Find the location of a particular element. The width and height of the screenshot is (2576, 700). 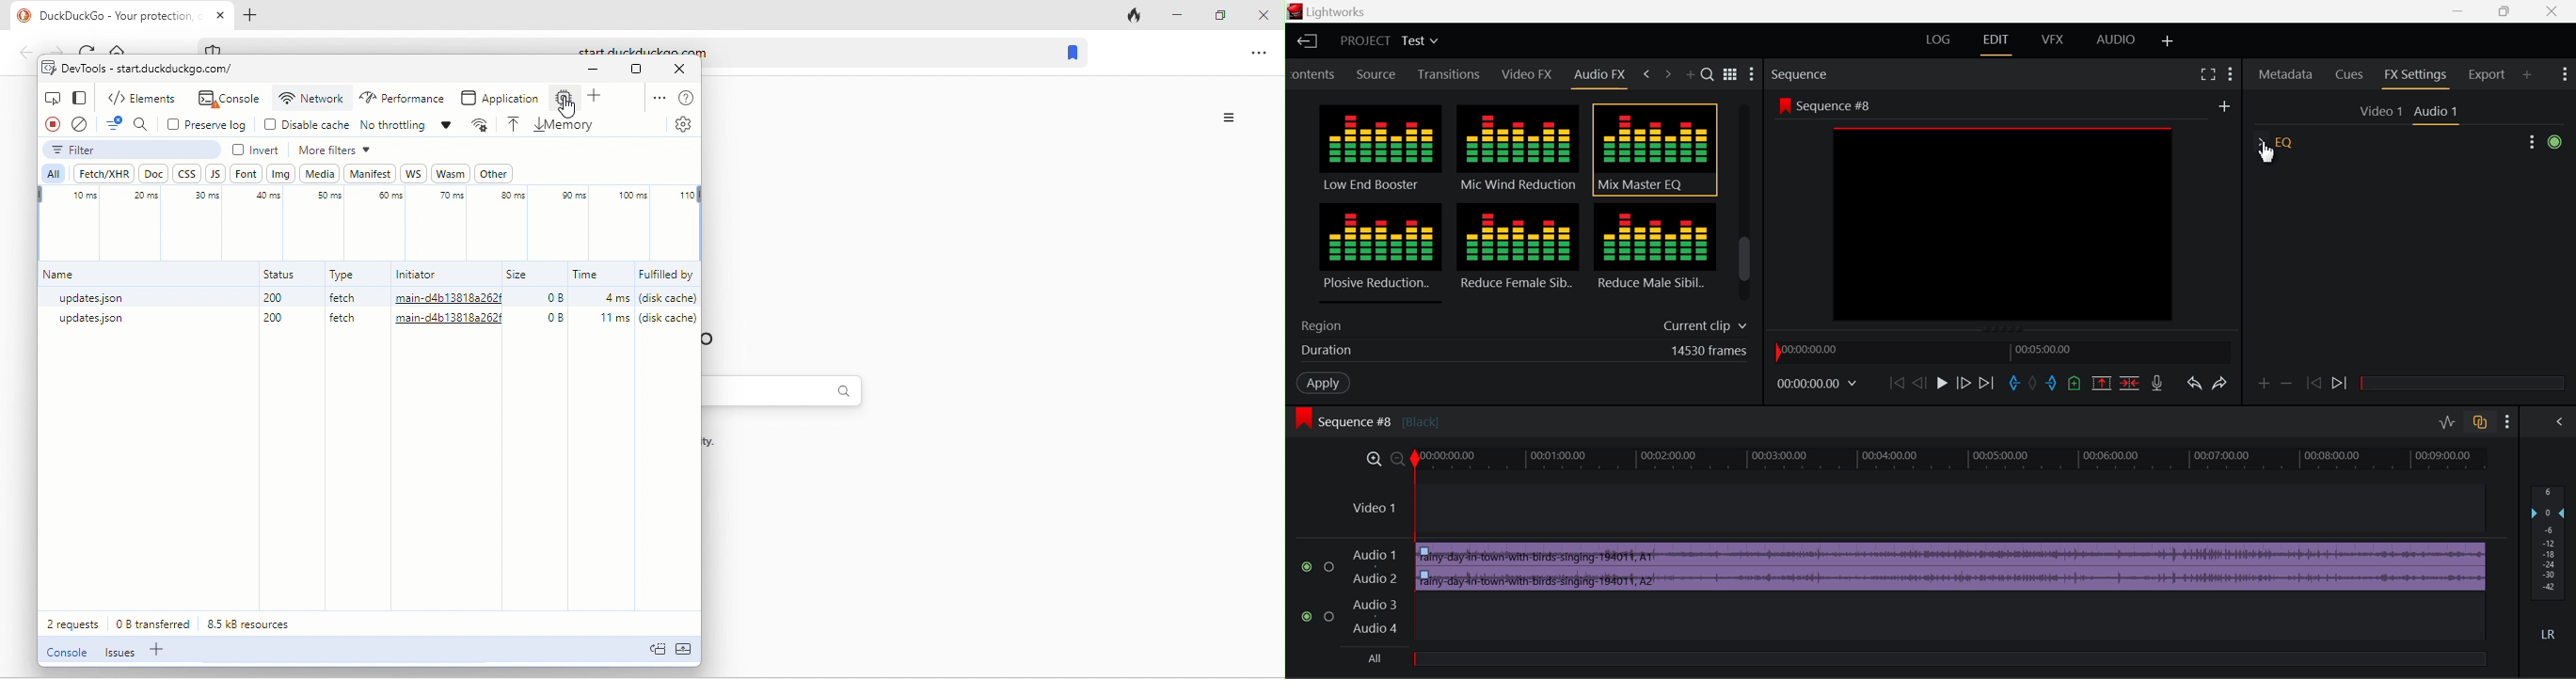

Show Audio Mix is located at coordinates (2558, 422).